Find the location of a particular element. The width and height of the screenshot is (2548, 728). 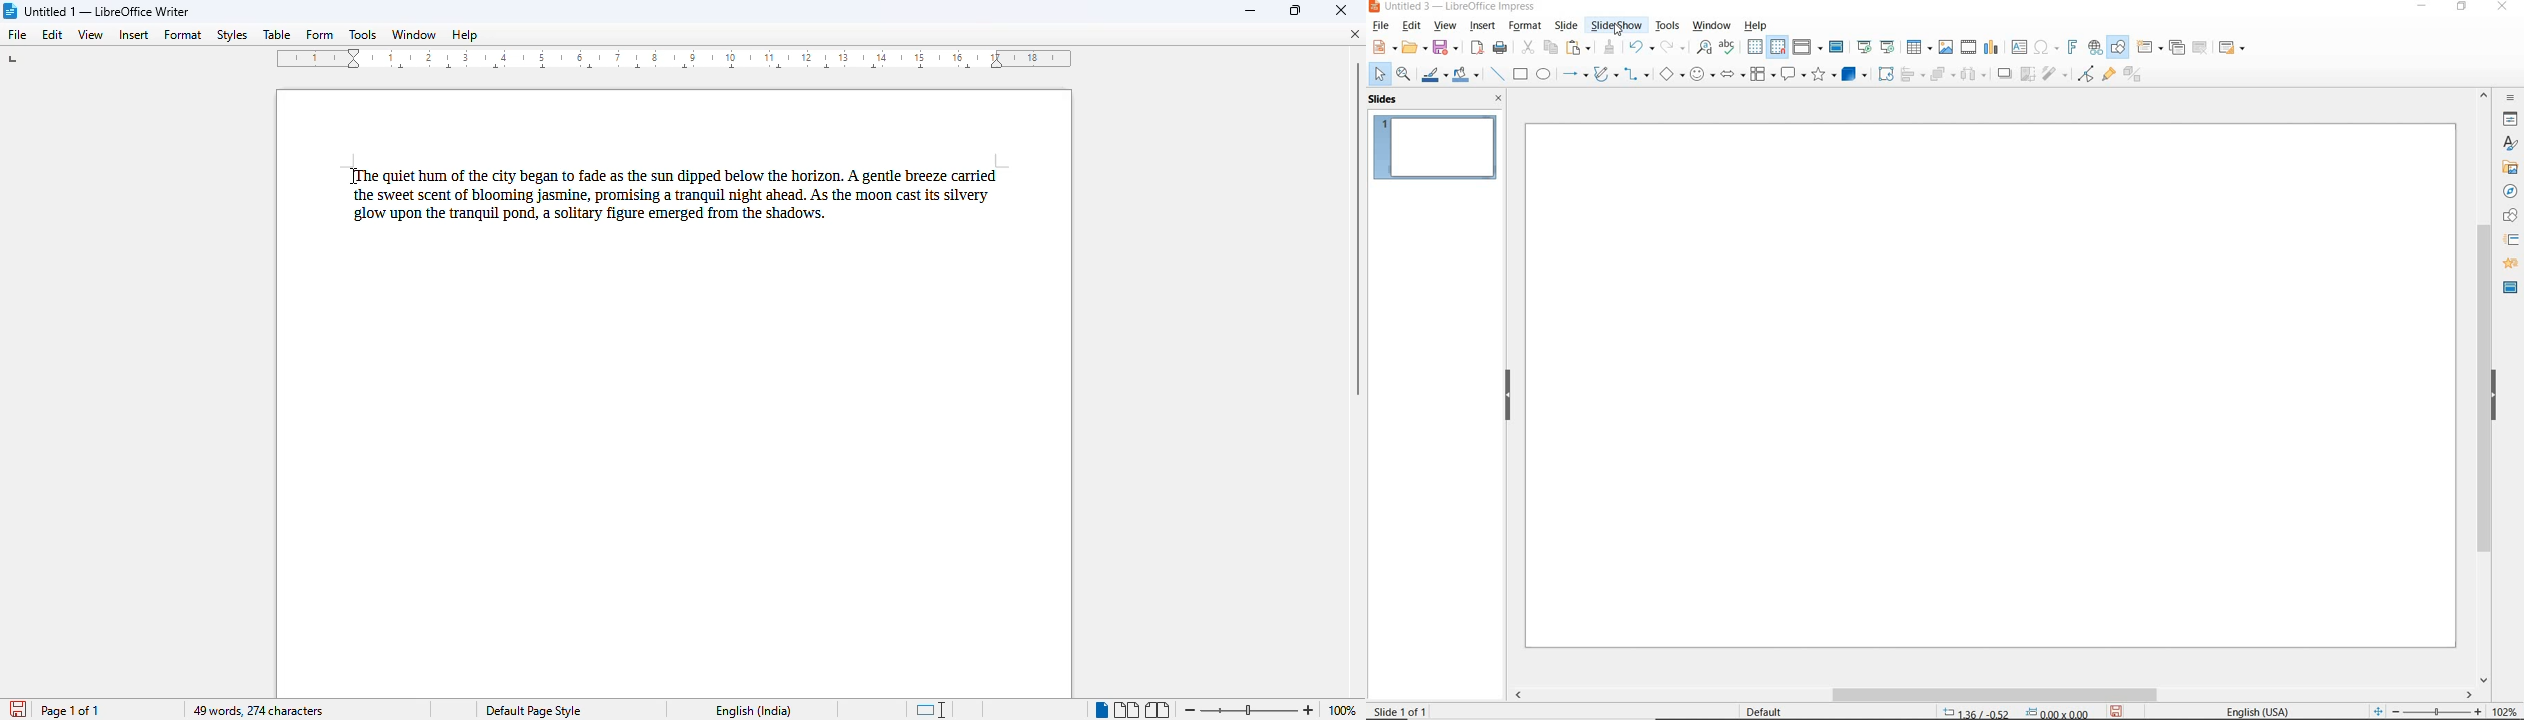

FLOWCHART is located at coordinates (1762, 74).